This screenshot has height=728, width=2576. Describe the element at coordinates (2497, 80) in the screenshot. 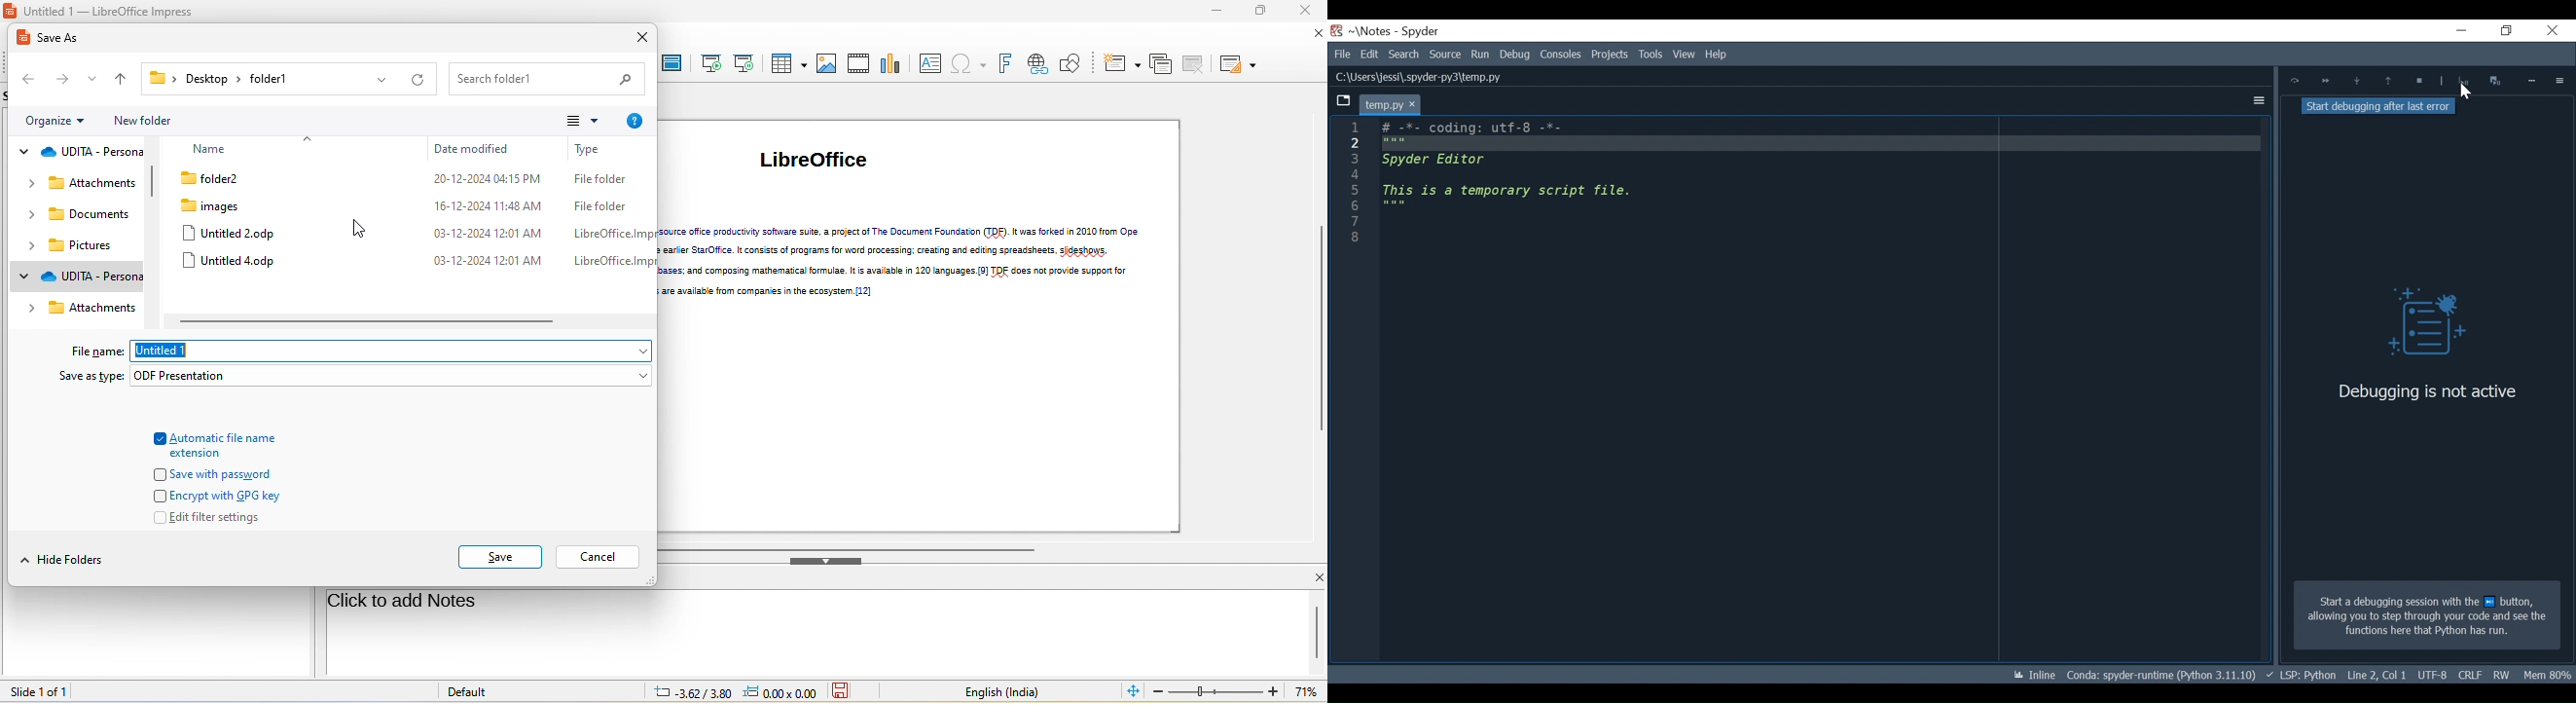

I see `Interrupt execution and start the debugger` at that location.